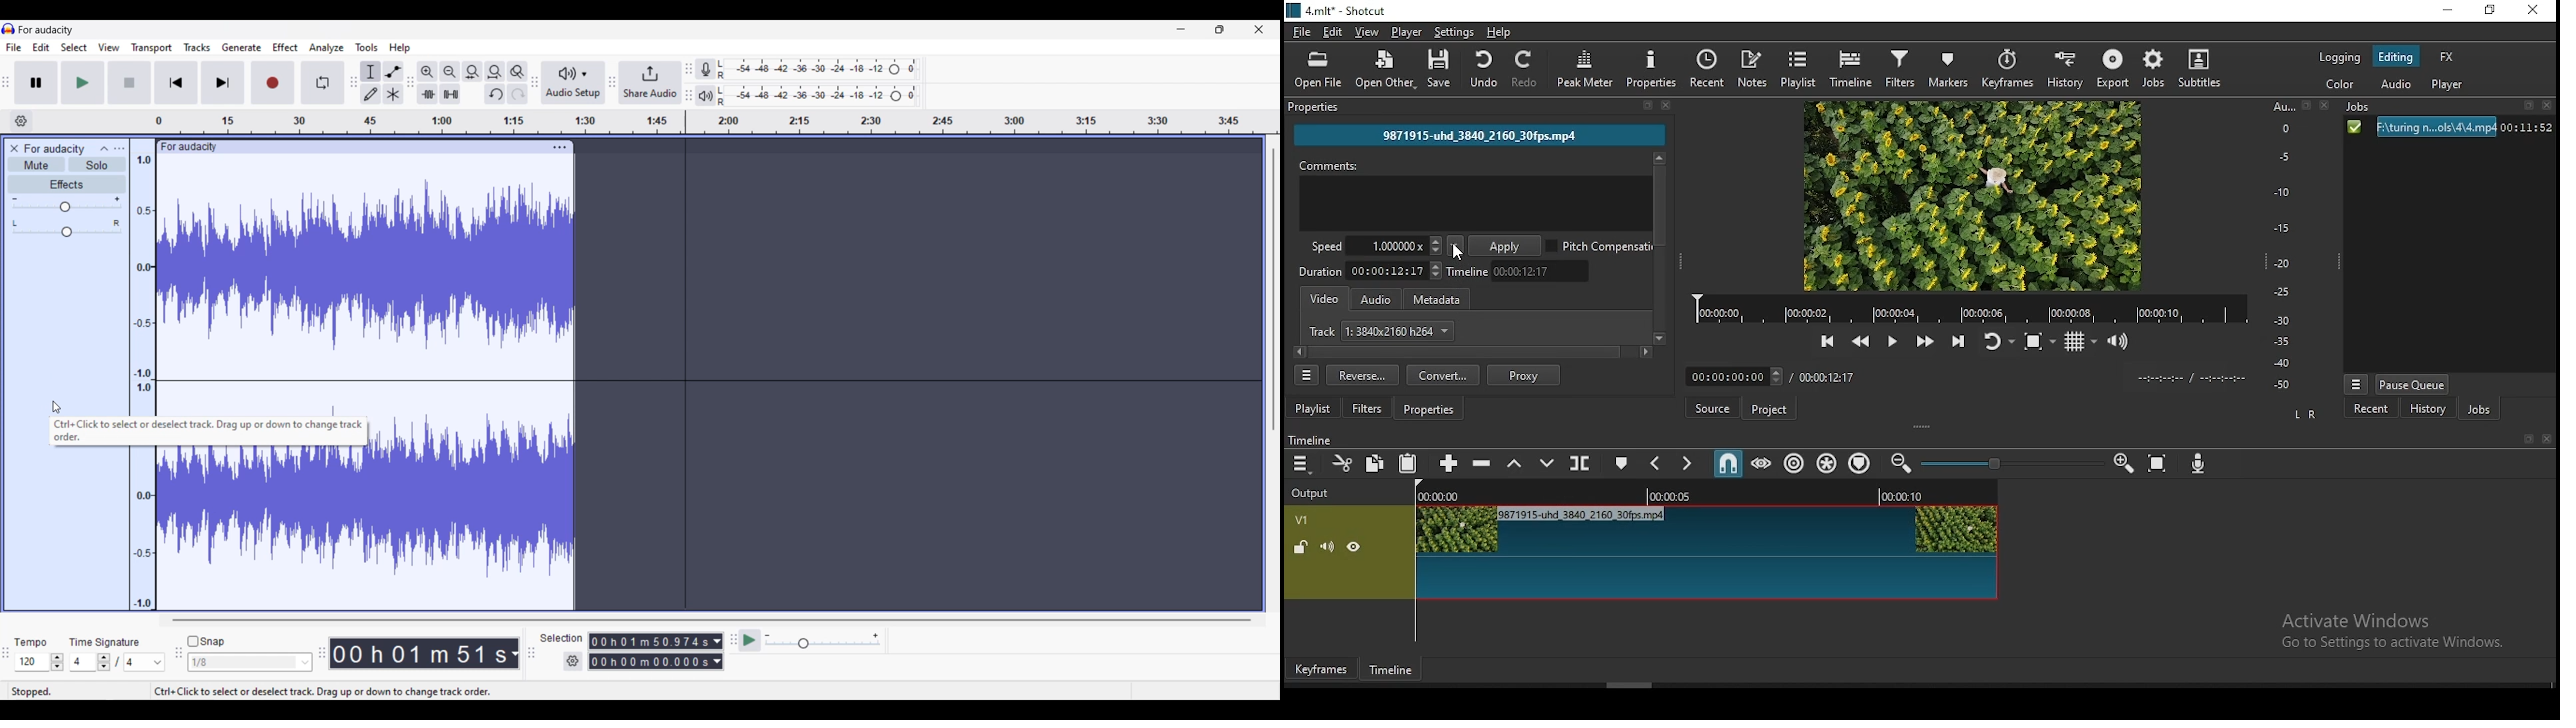  I want to click on player, so click(1406, 31).